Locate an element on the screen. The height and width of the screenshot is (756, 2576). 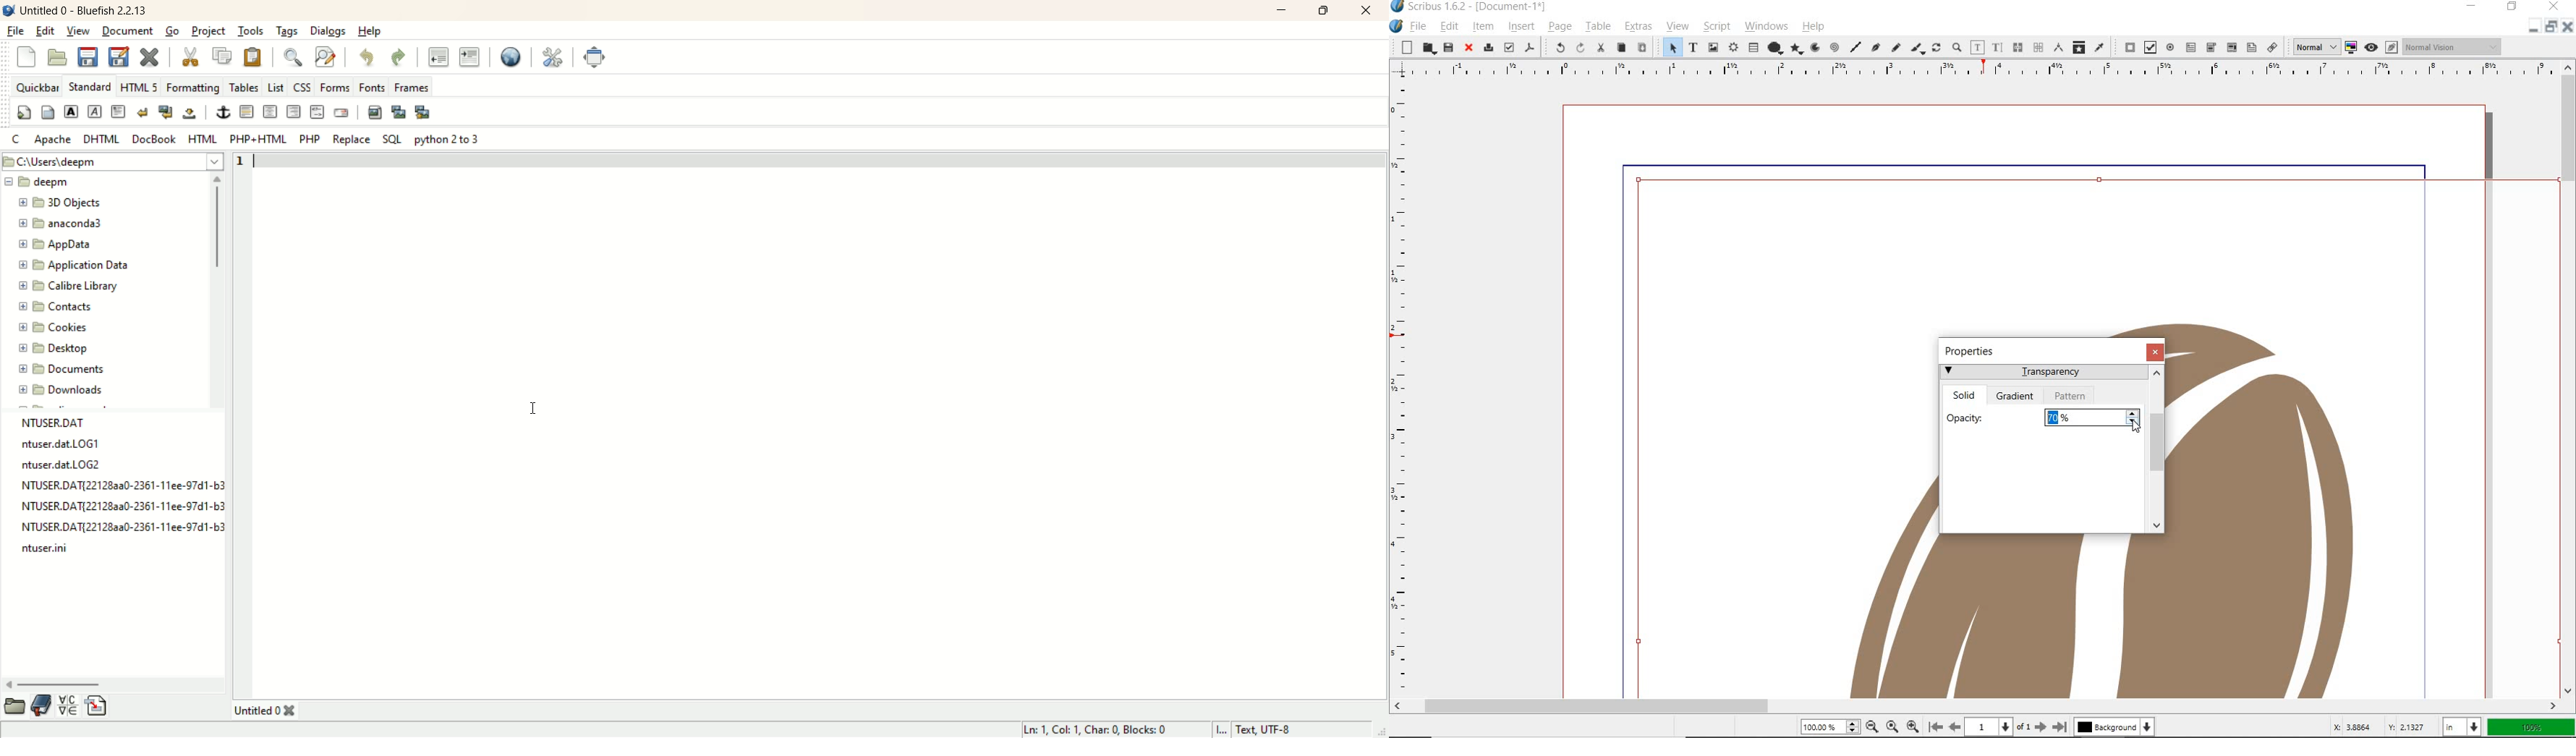
render frame is located at coordinates (1732, 48).